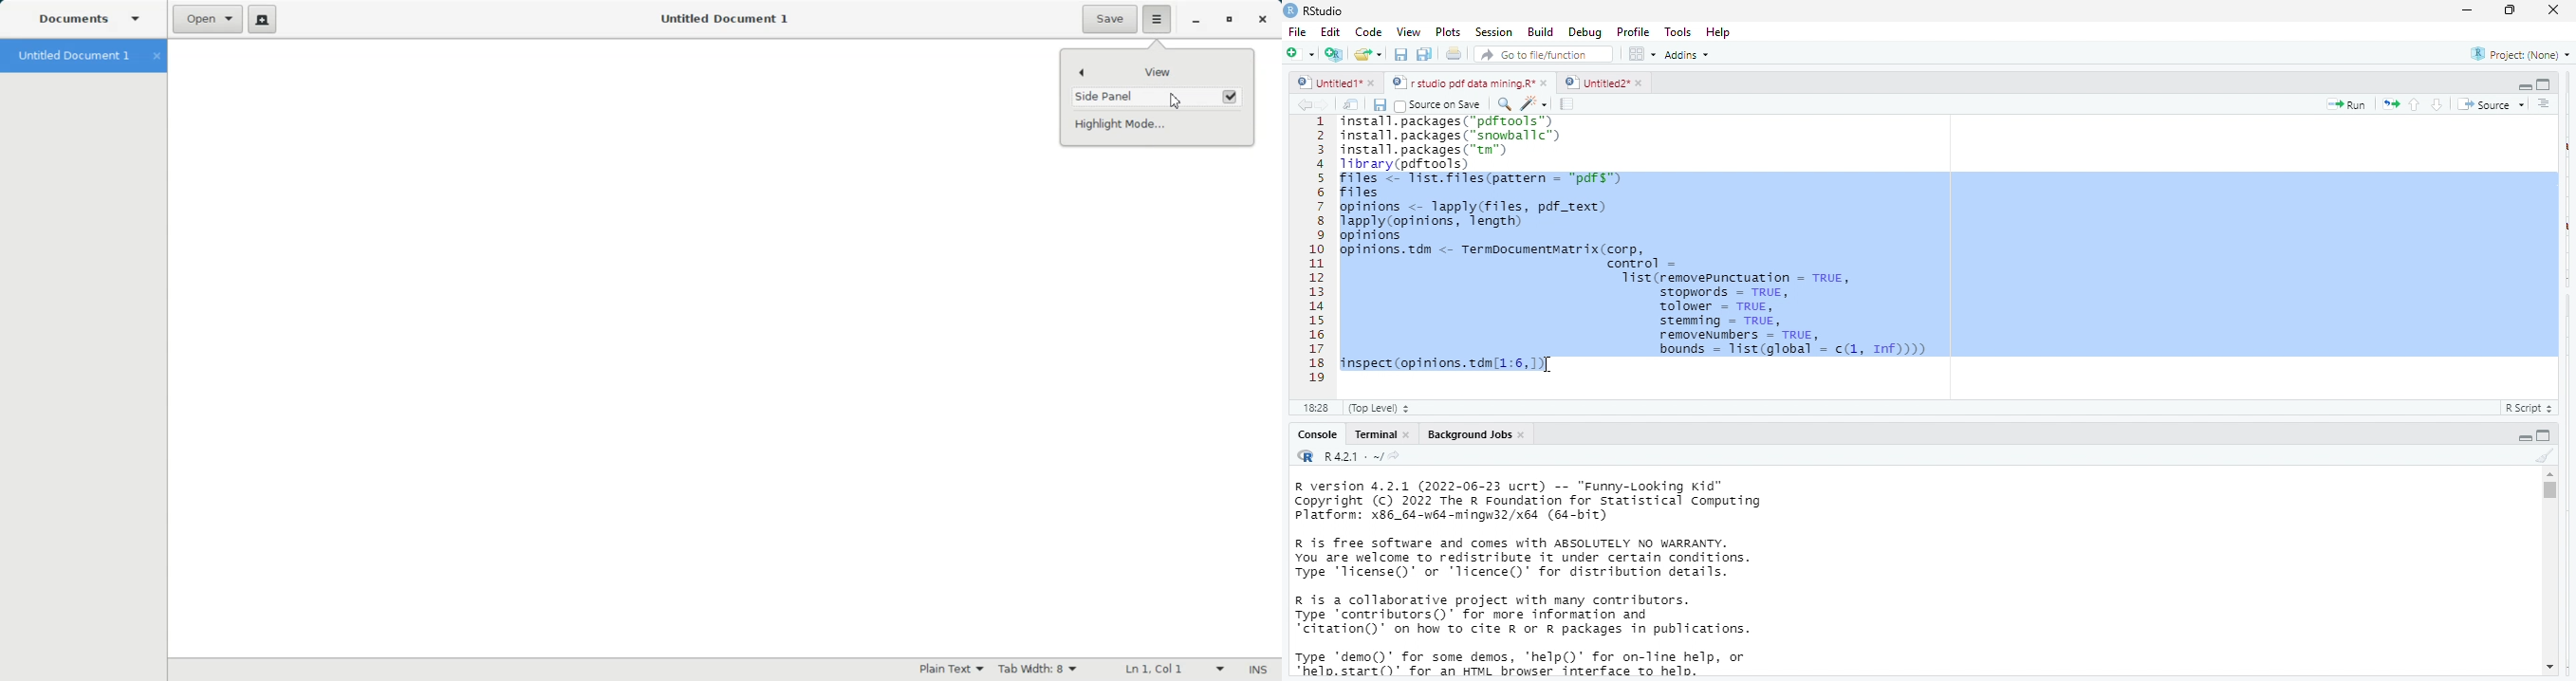 The image size is (2576, 700). I want to click on save all open documents, so click(1425, 55).